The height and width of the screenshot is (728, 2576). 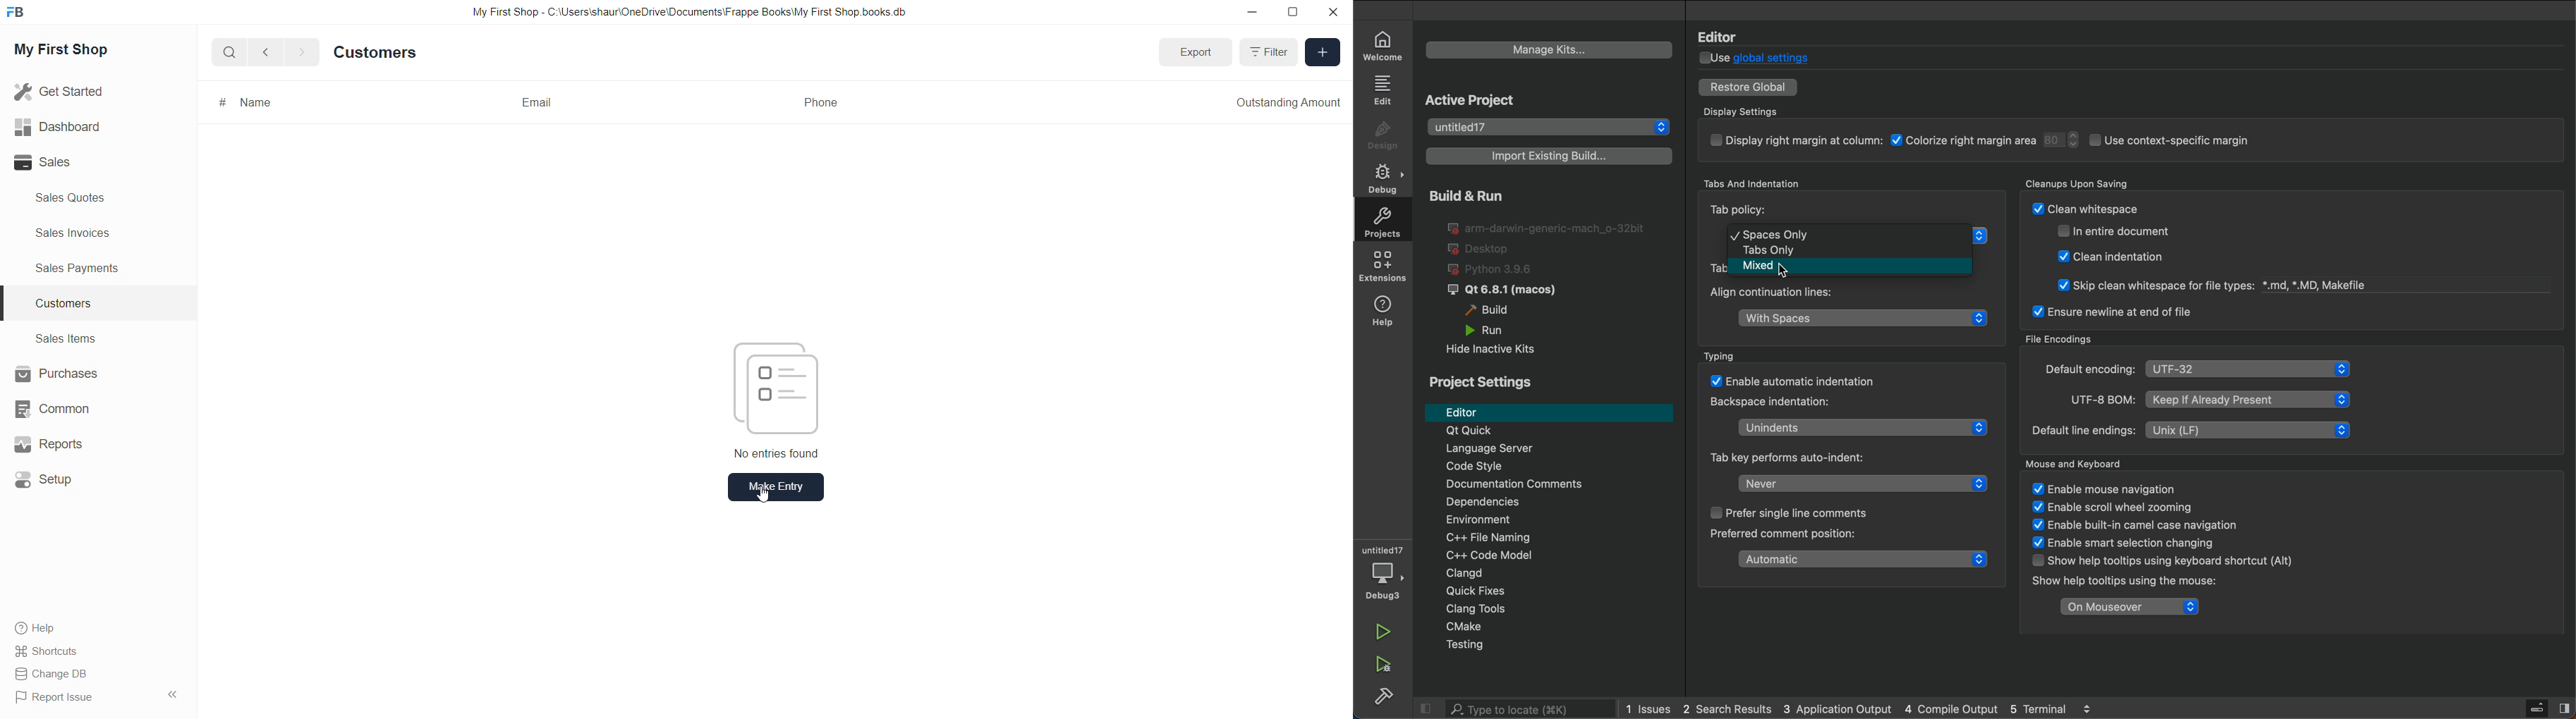 What do you see at coordinates (2070, 708) in the screenshot?
I see `5 terminal` at bounding box center [2070, 708].